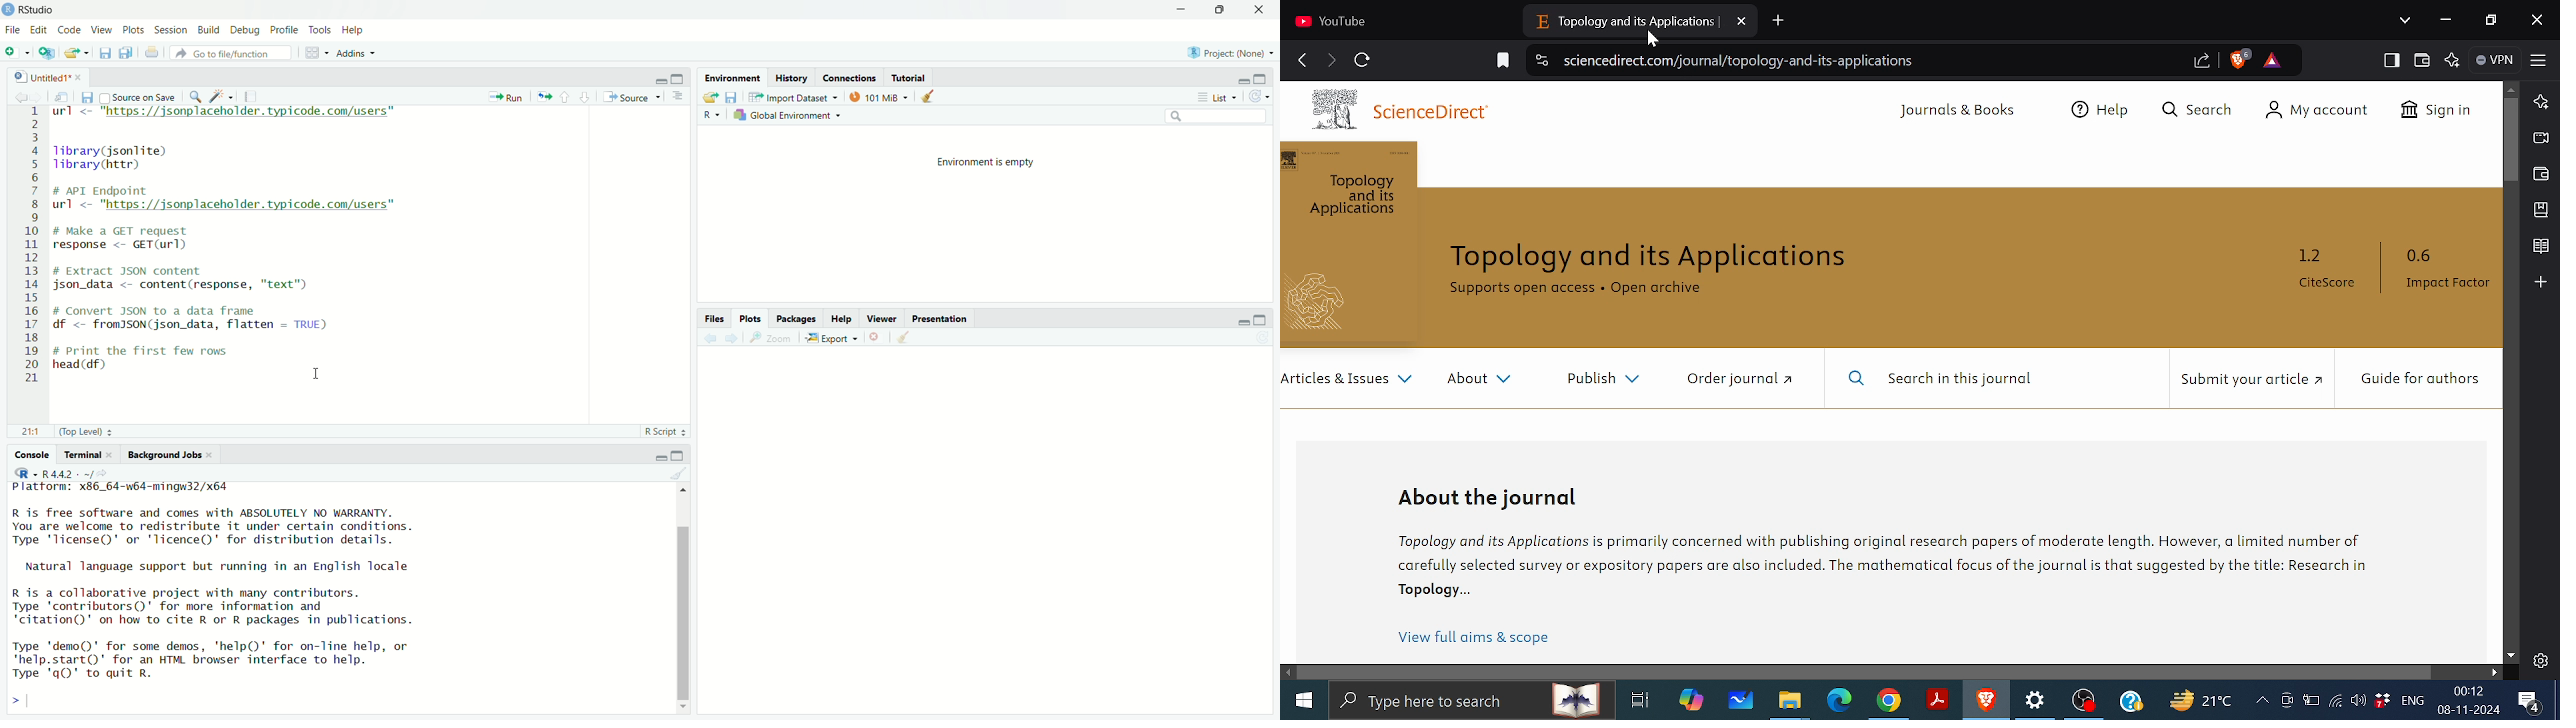 This screenshot has width=2576, height=728. I want to click on Build, so click(209, 31).